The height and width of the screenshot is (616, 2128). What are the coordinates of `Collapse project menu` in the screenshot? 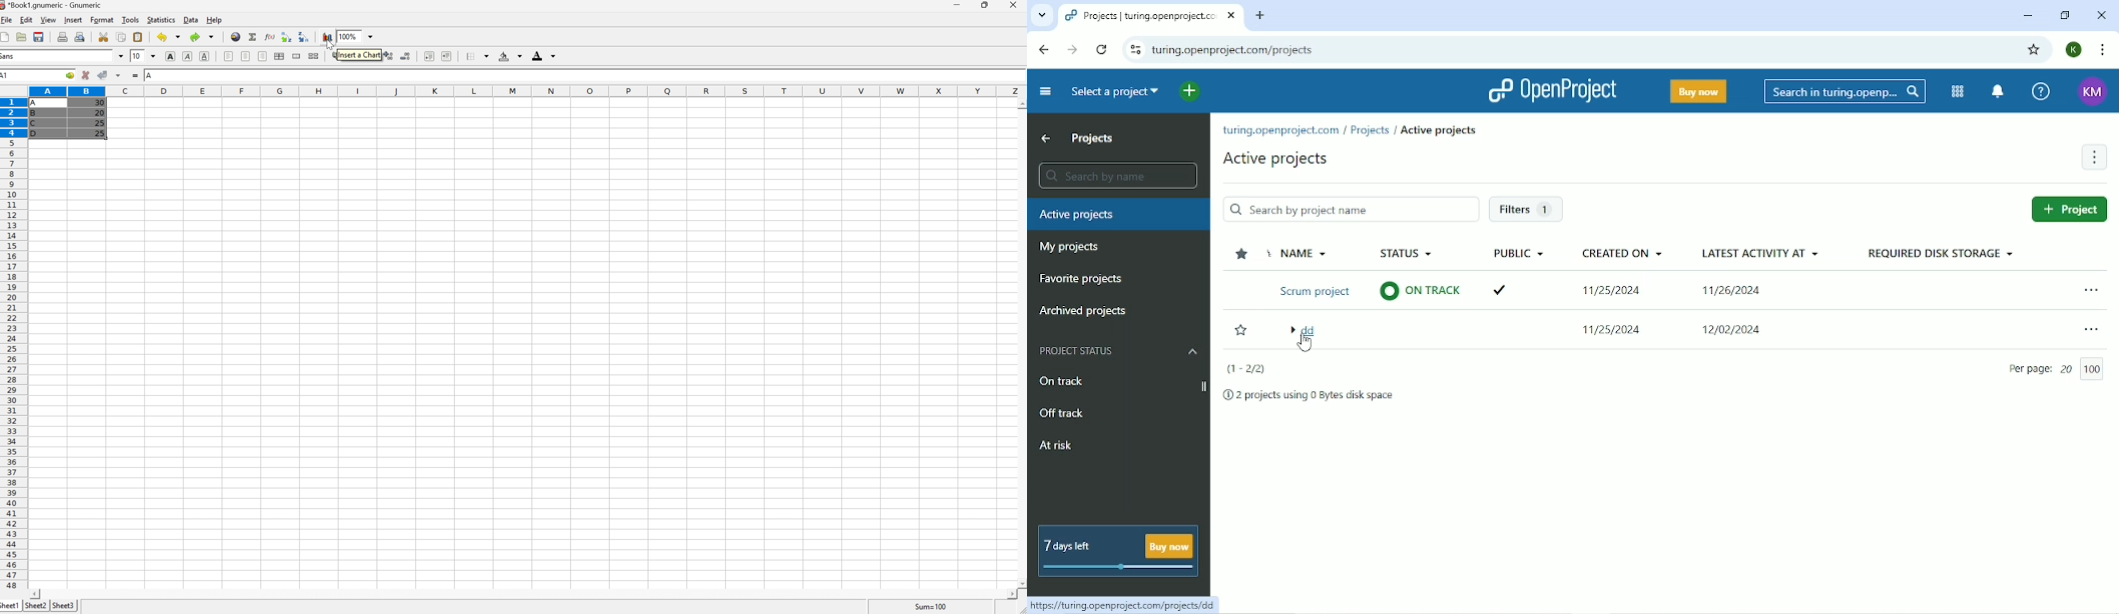 It's located at (1044, 92).